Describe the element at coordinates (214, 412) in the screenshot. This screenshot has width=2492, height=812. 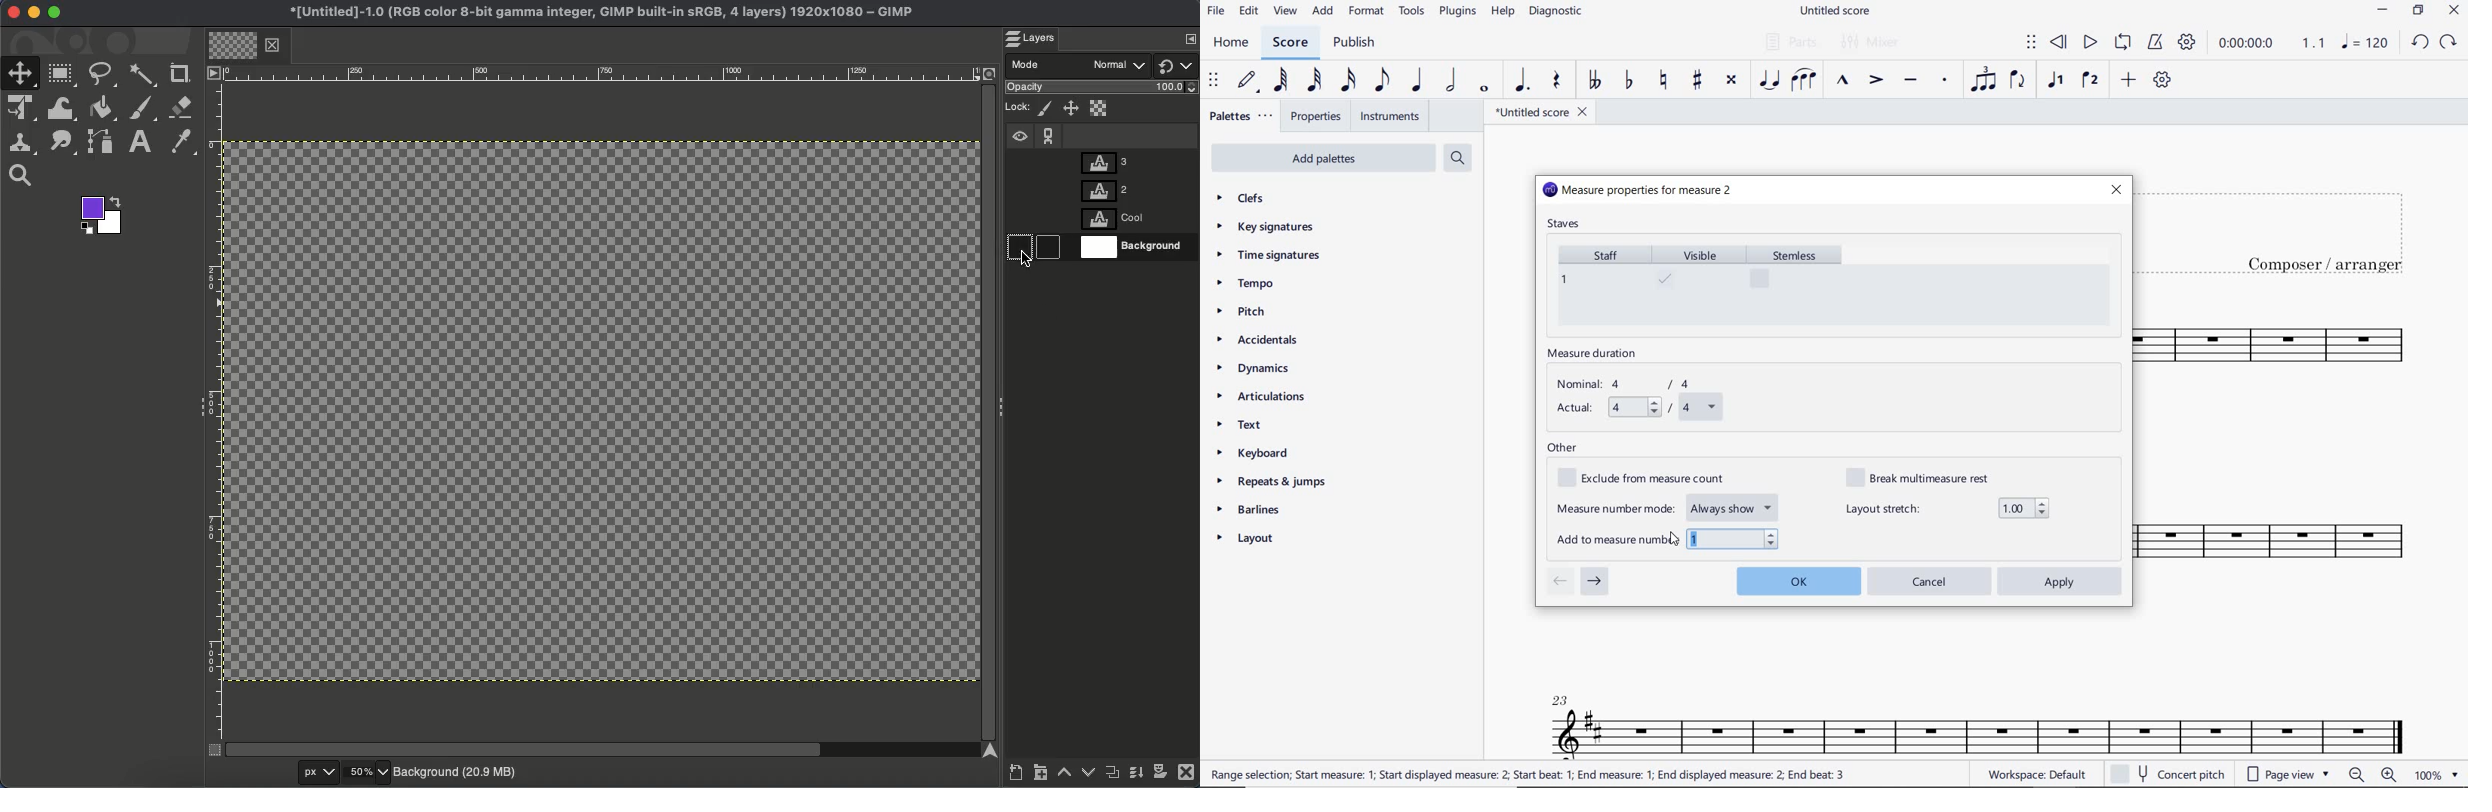
I see `Ruler` at that location.